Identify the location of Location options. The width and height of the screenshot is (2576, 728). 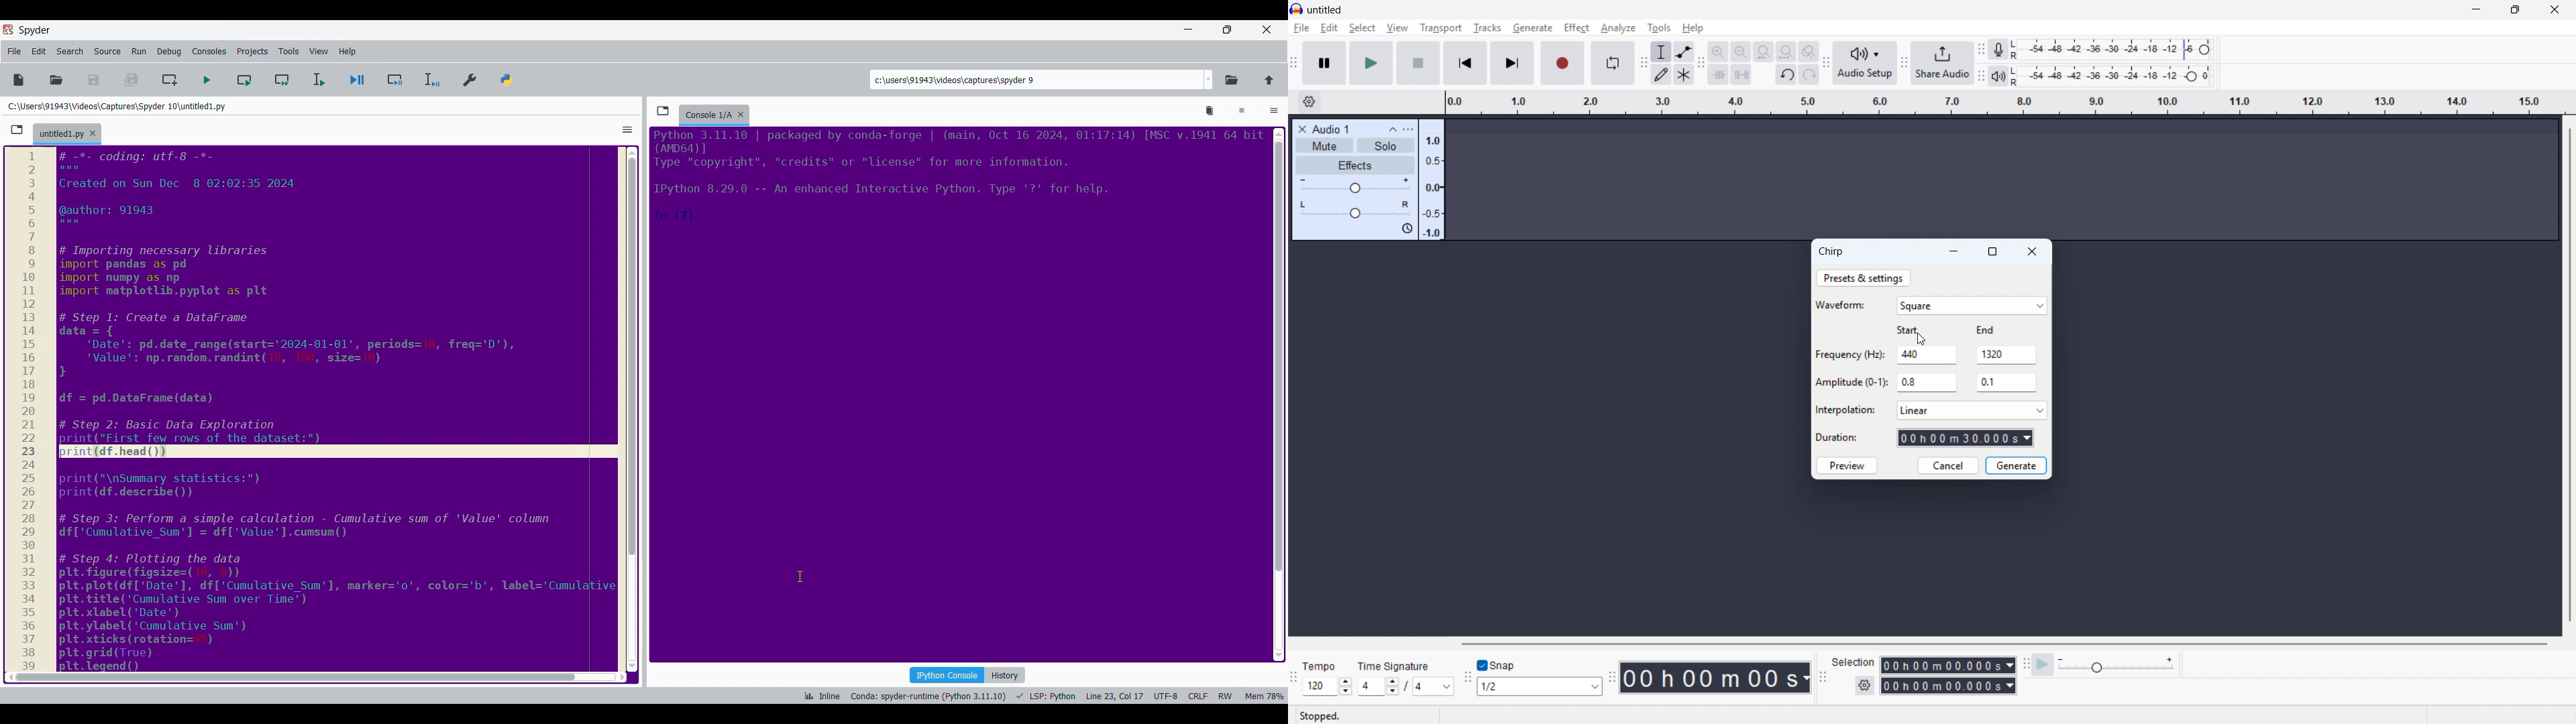
(1209, 80).